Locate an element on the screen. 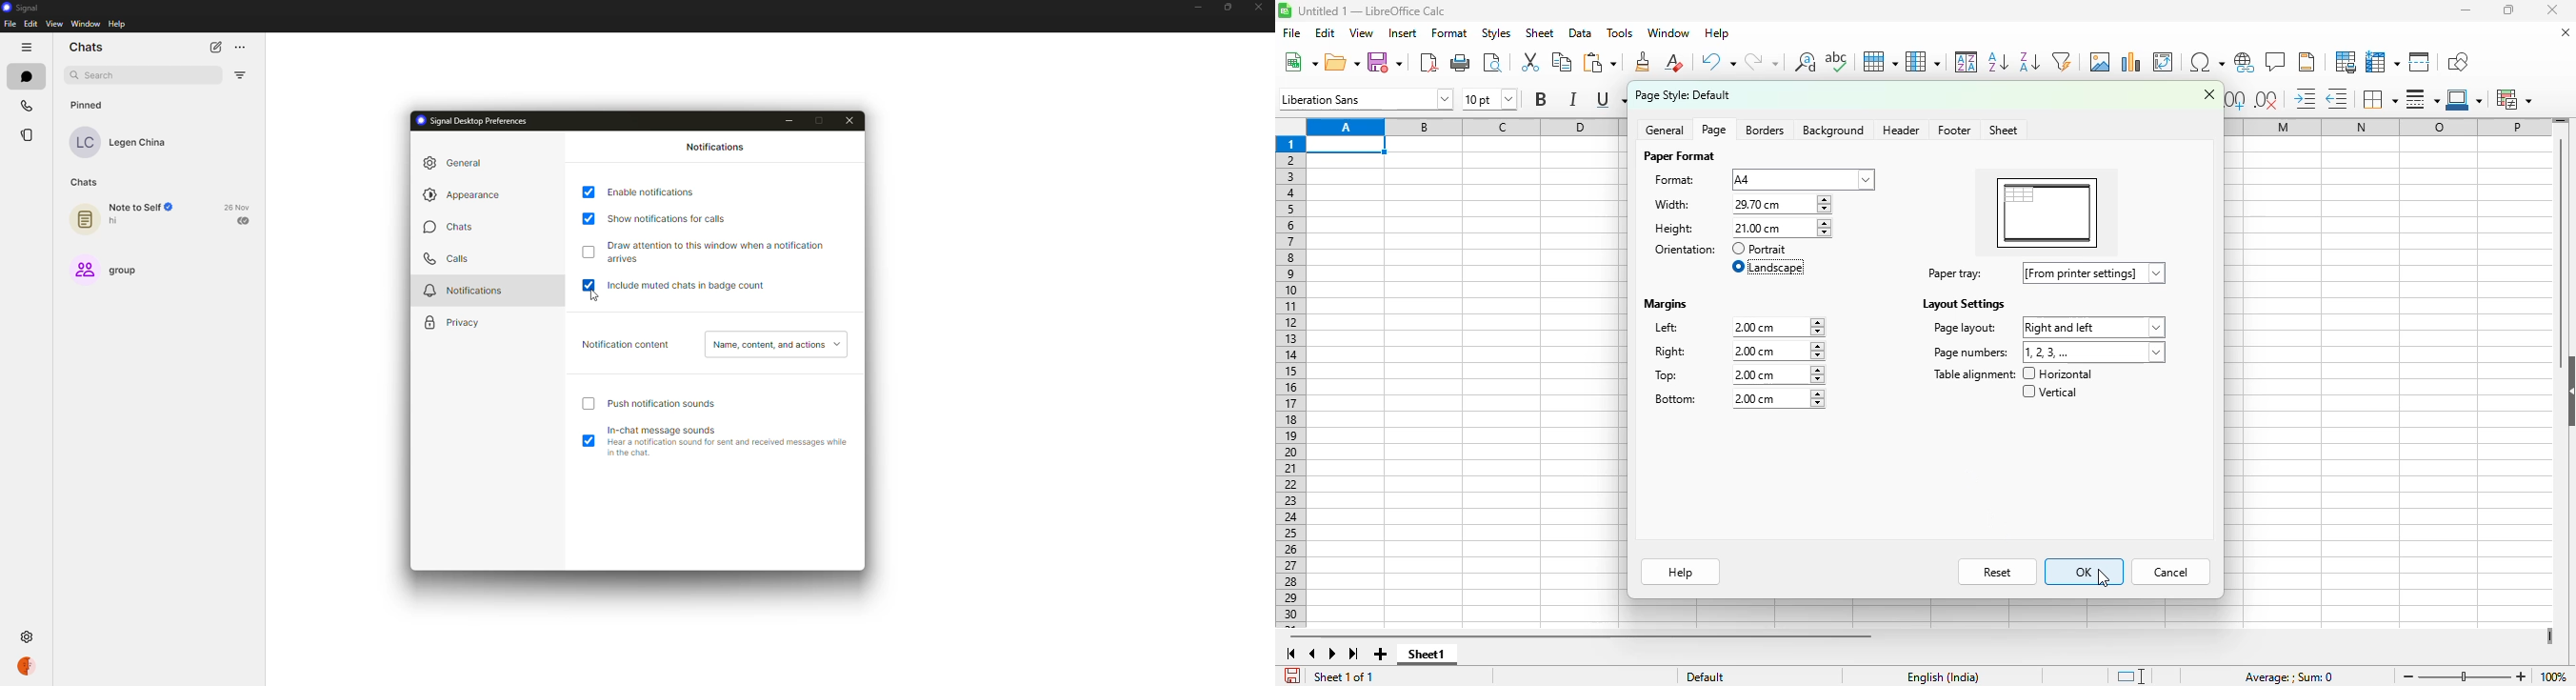 This screenshot has width=2576, height=700. page numbers:  is located at coordinates (1971, 353).